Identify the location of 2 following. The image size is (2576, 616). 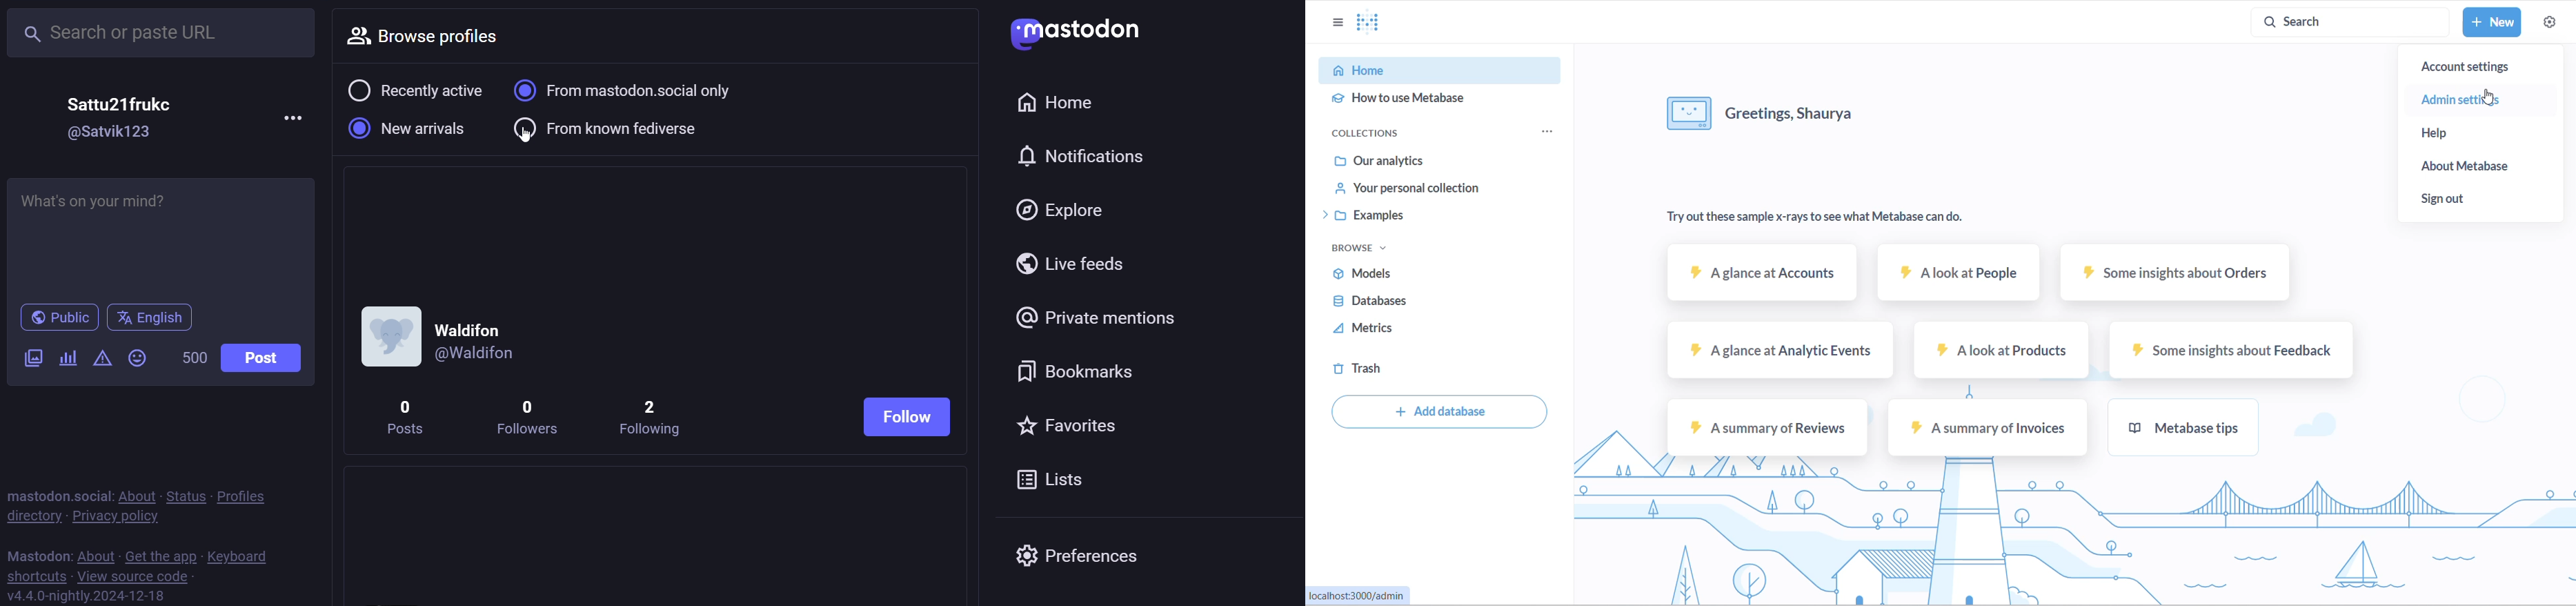
(651, 416).